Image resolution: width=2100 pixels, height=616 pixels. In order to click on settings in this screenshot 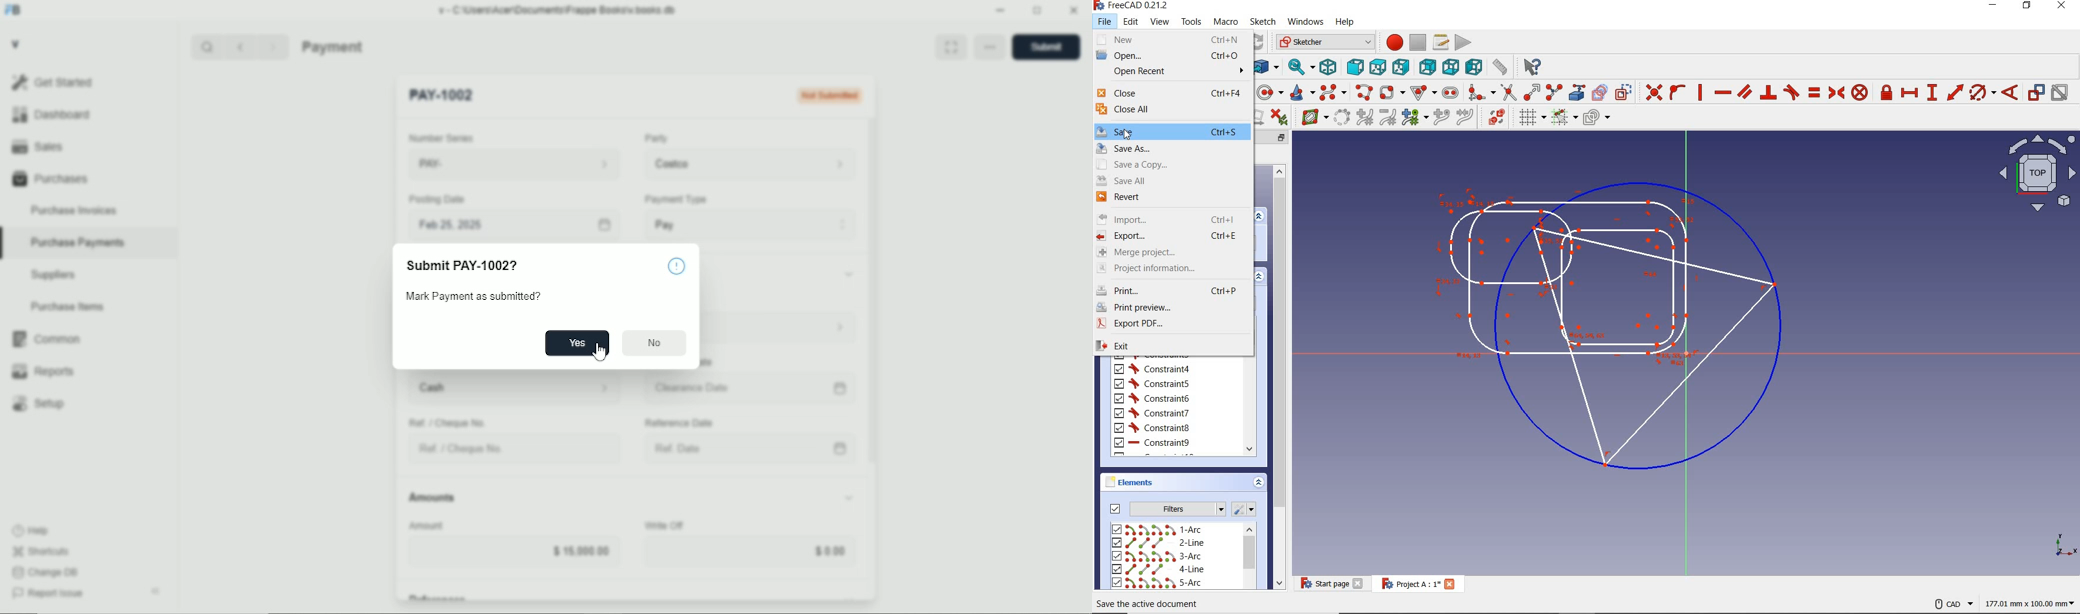, I will do `click(1245, 509)`.